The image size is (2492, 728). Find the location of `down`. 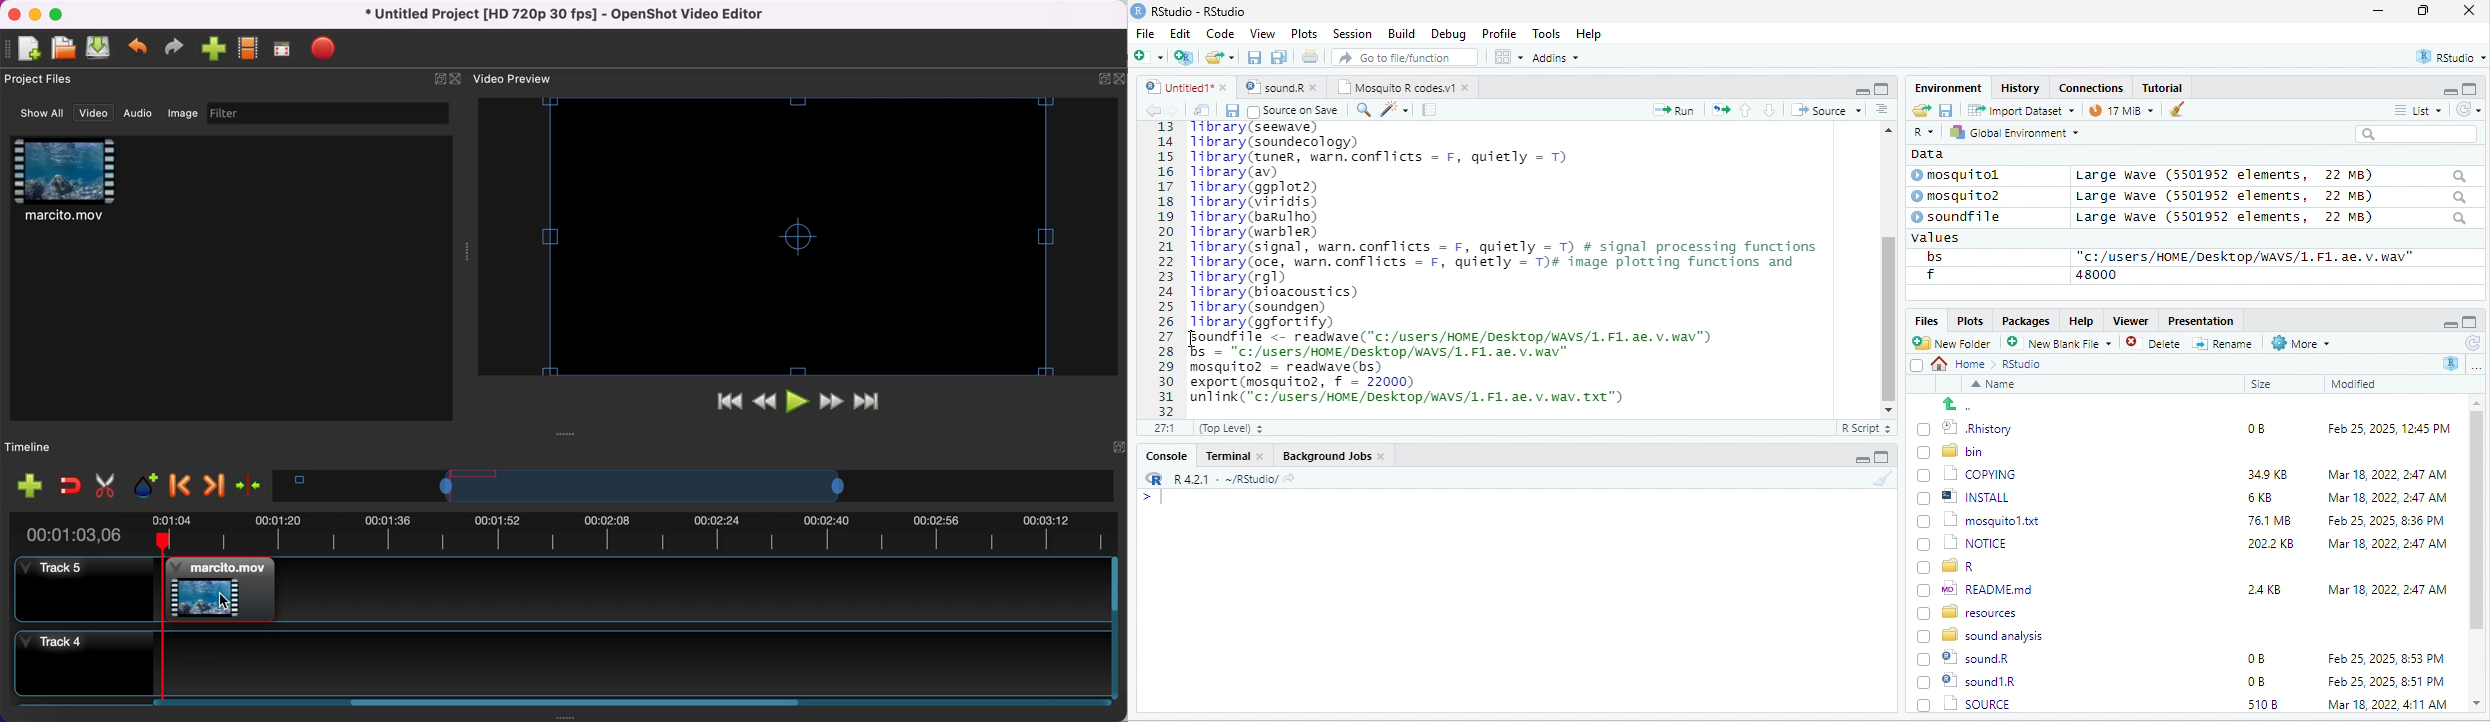

down is located at coordinates (1770, 109).